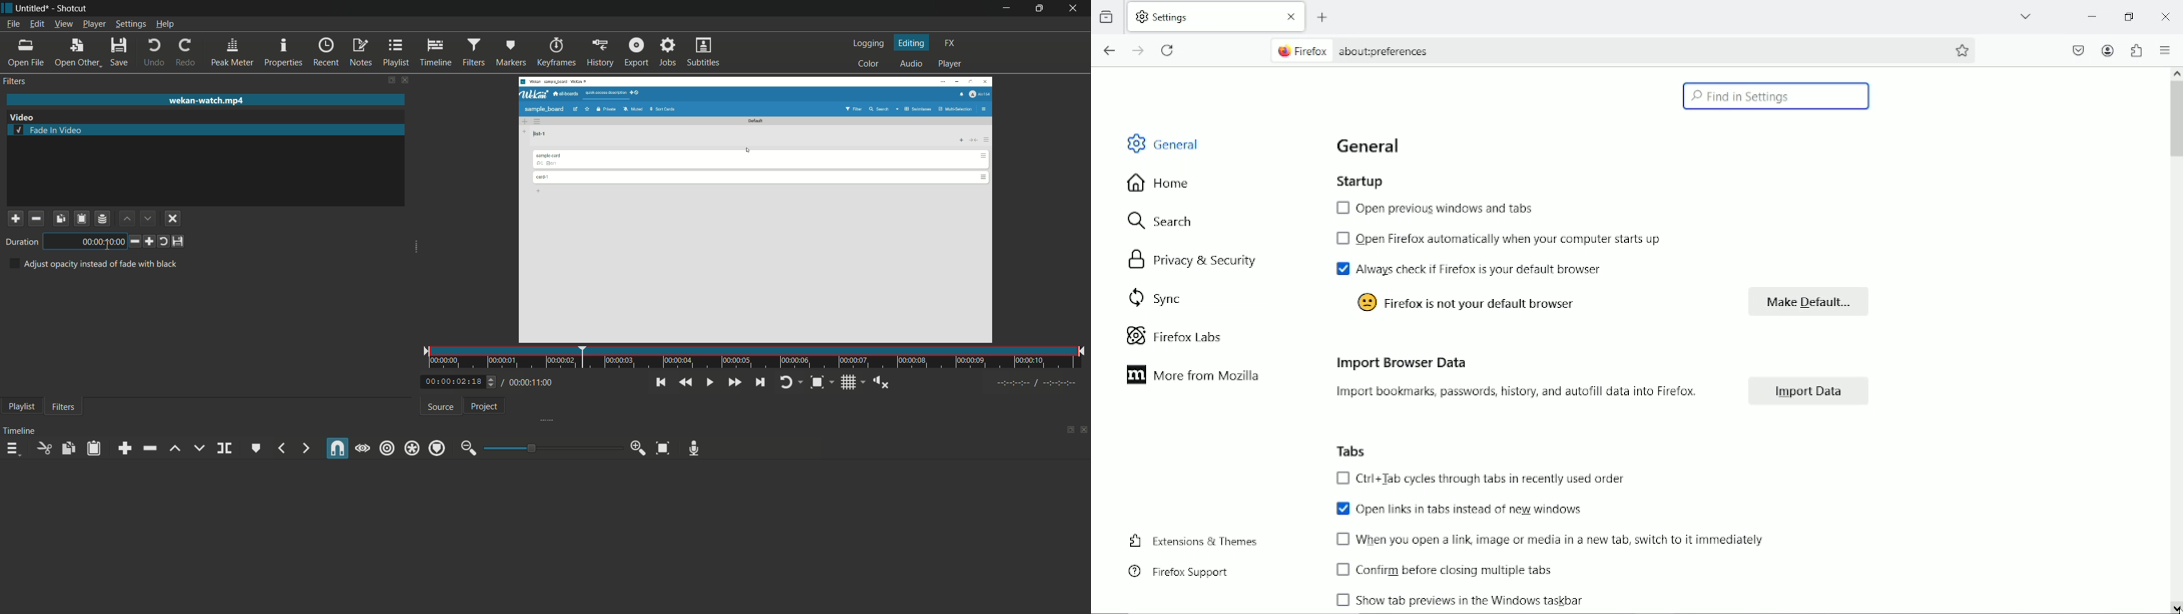 This screenshot has height=616, width=2184. I want to click on fx, so click(951, 43).